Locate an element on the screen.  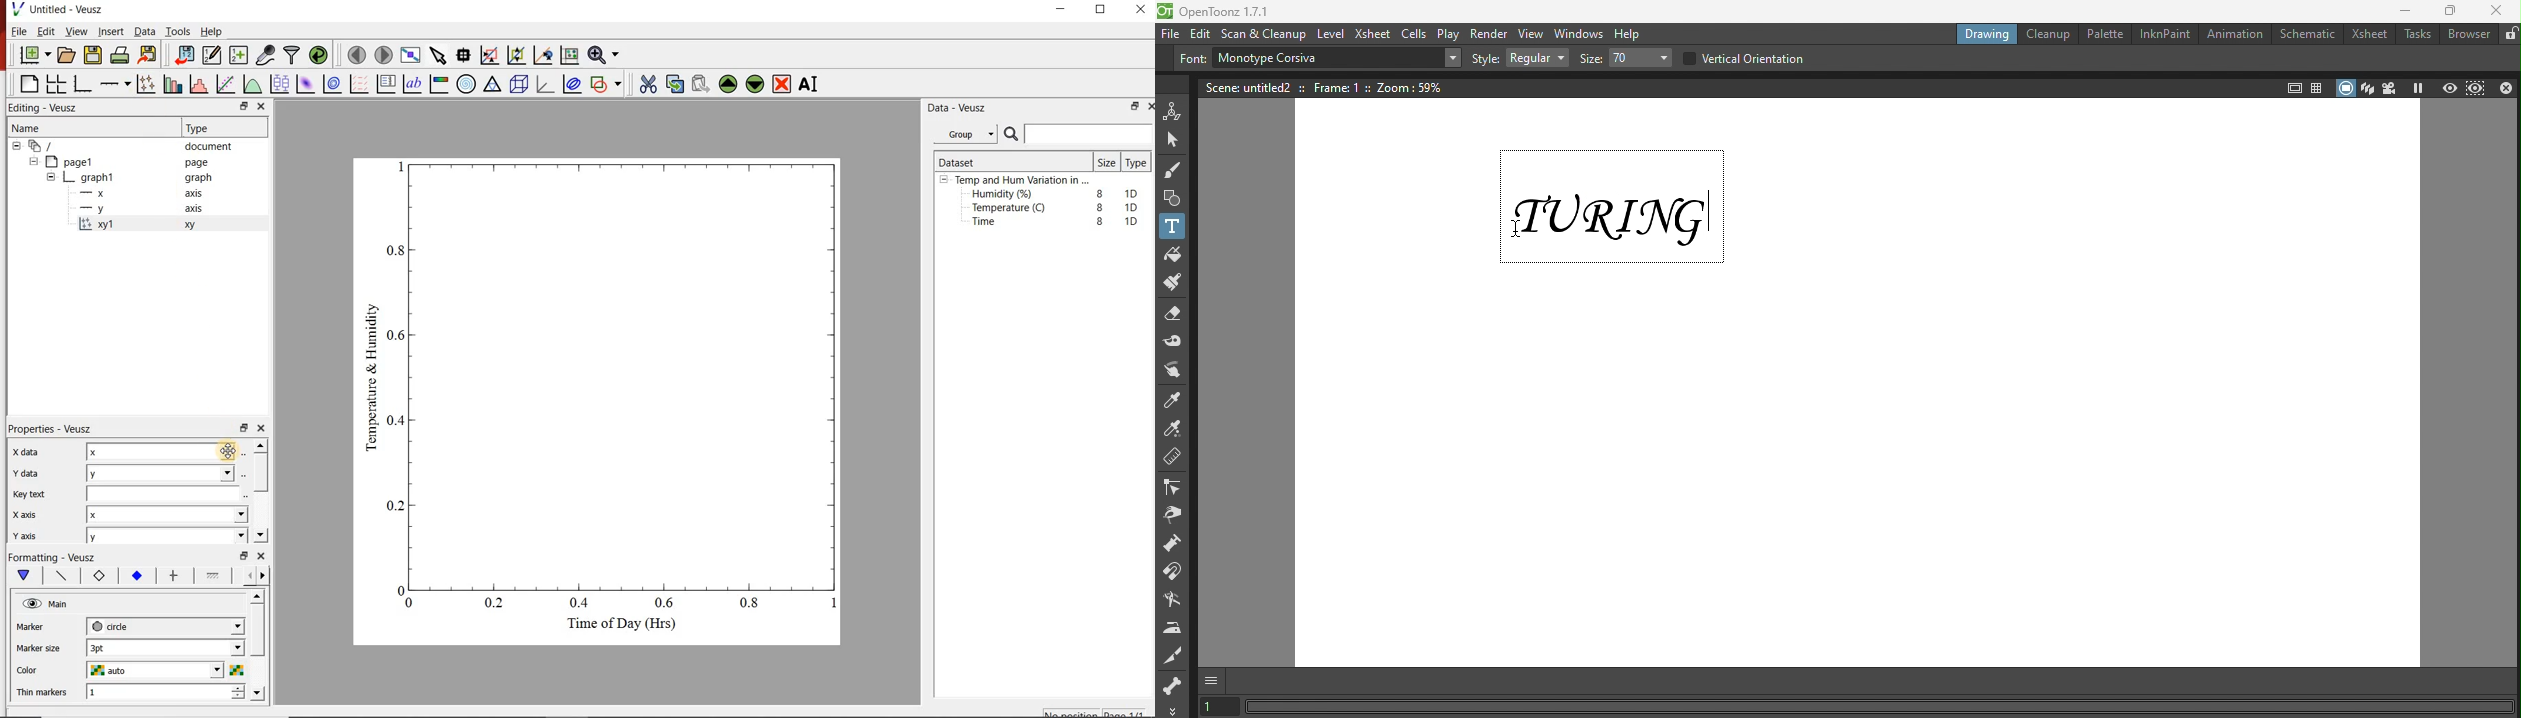
Export to graphics format is located at coordinates (149, 54).